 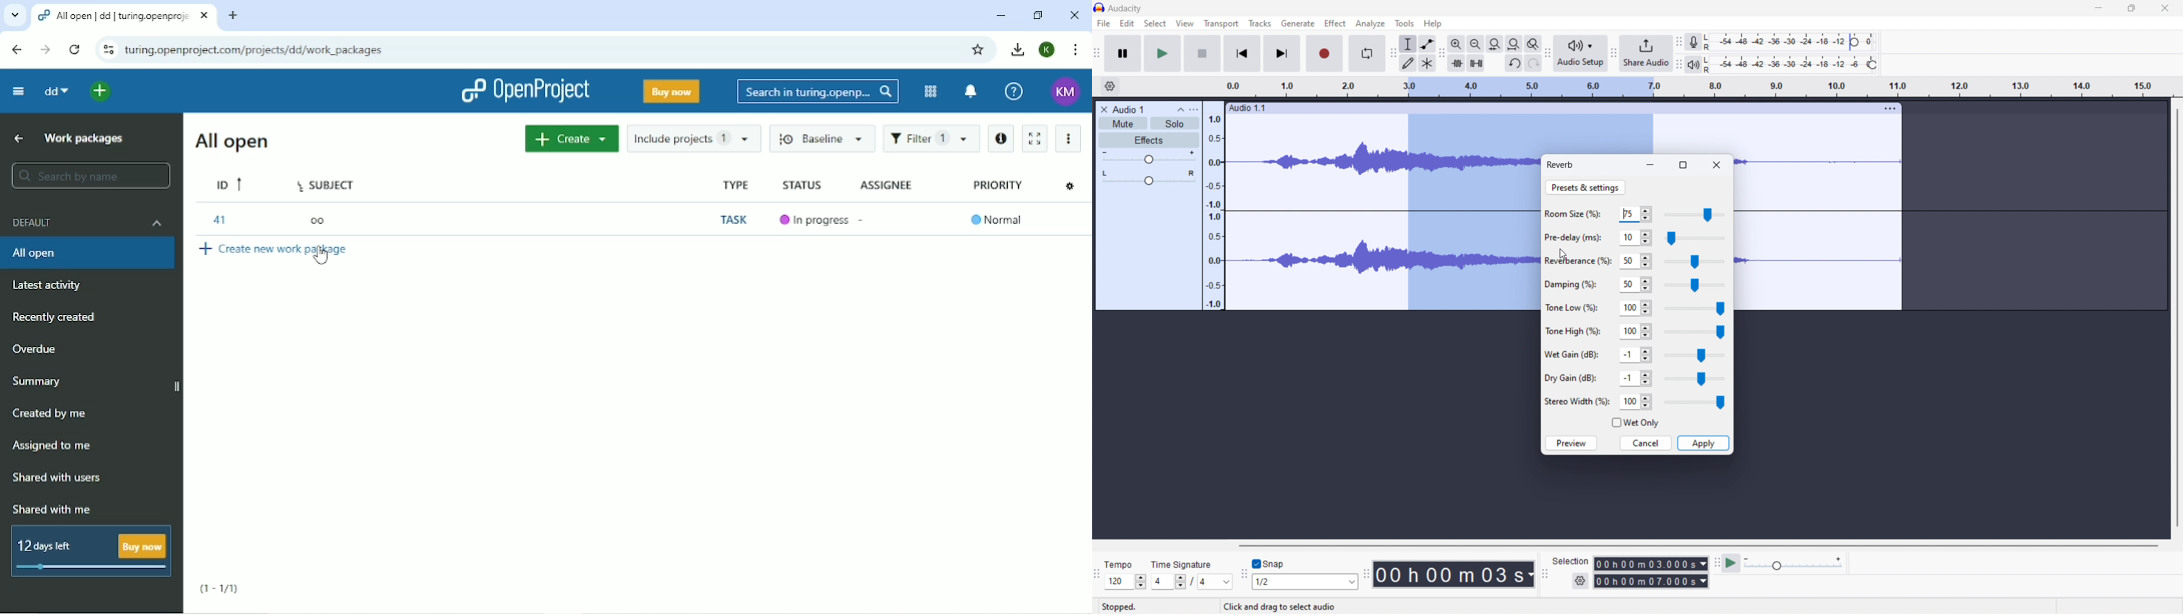 I want to click on Configure view, so click(x=1070, y=188).